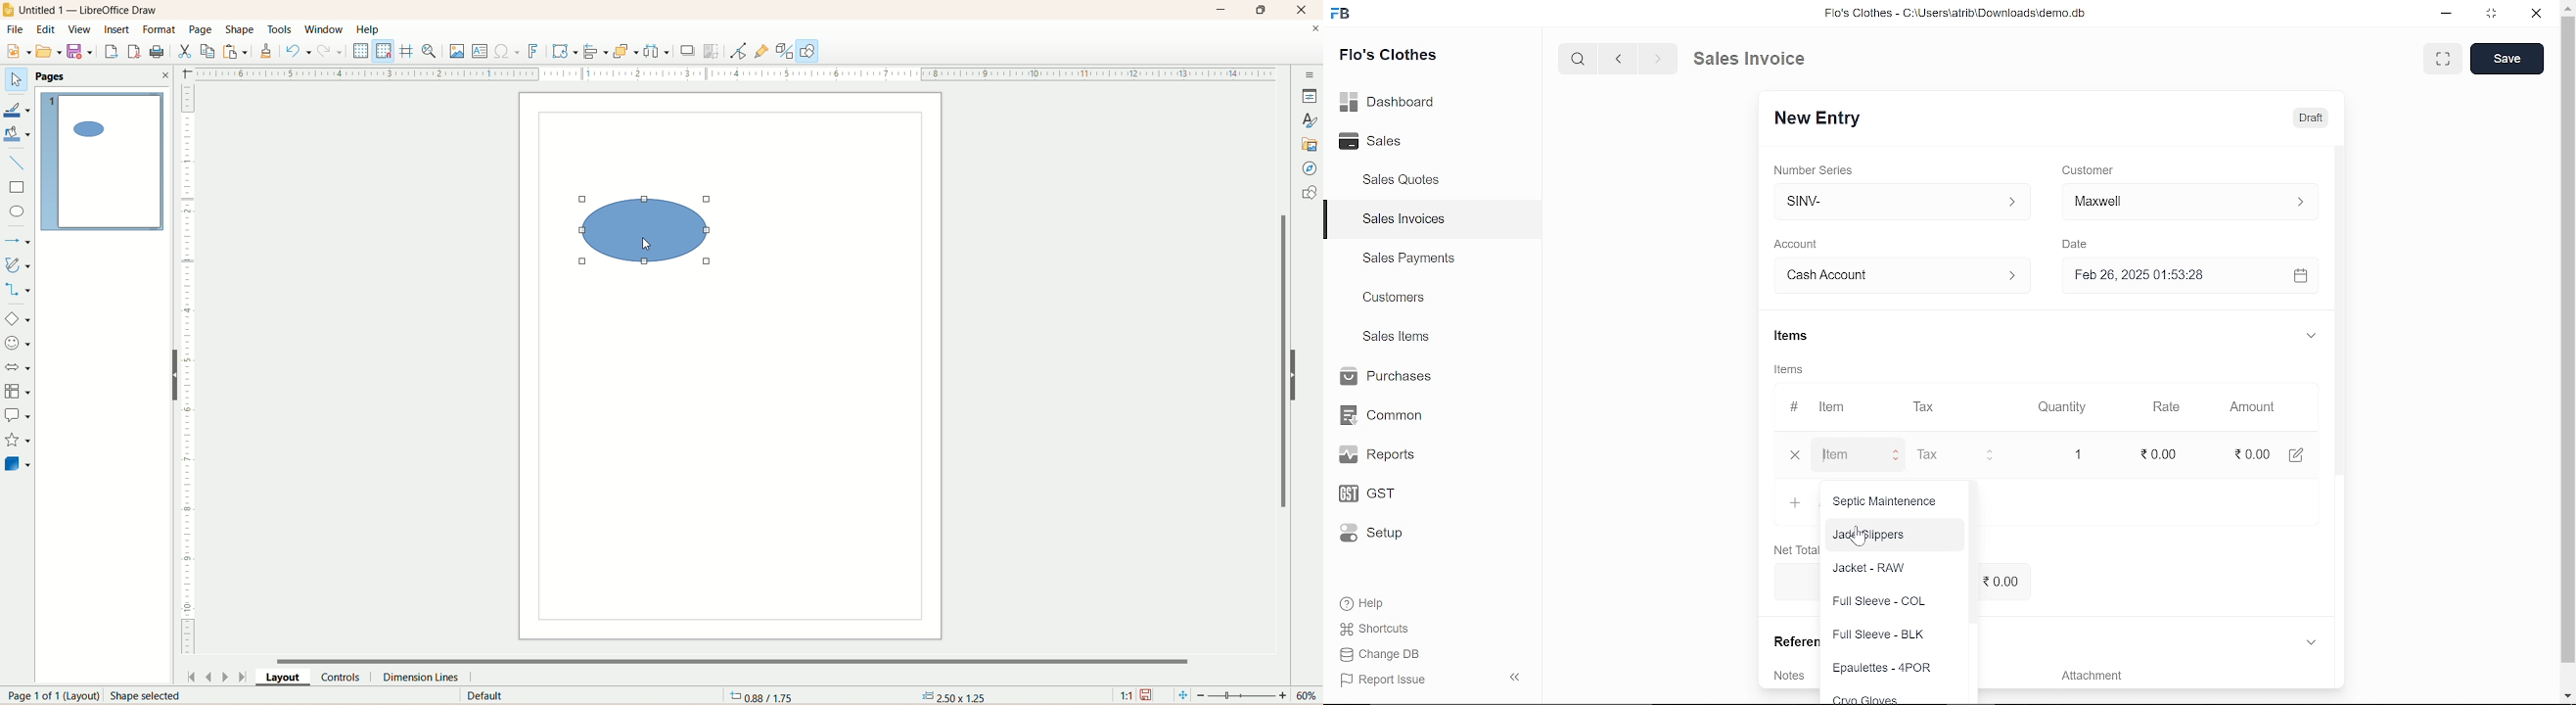 This screenshot has width=2576, height=728. What do you see at coordinates (2320, 640) in the screenshot?
I see `expand` at bounding box center [2320, 640].